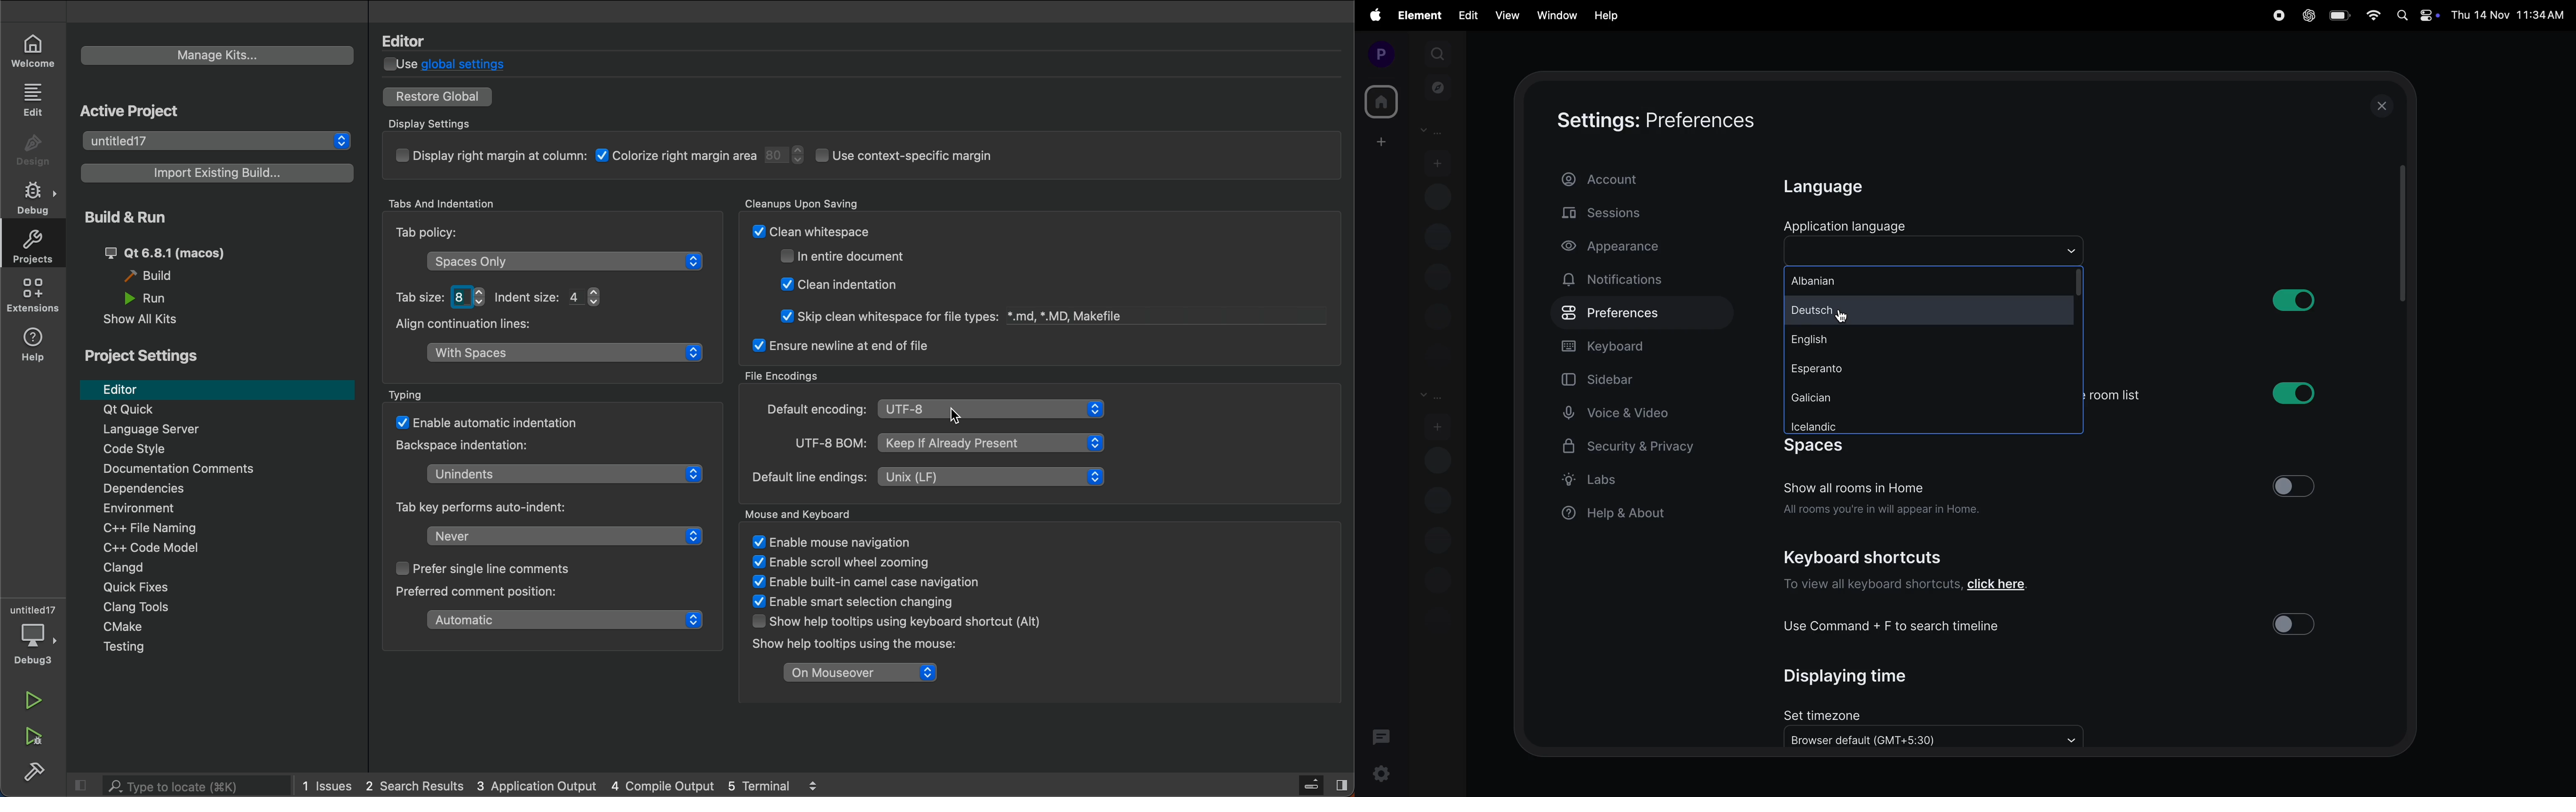 The height and width of the screenshot is (812, 2576). Describe the element at coordinates (493, 507) in the screenshot. I see `Tab key perform auto-indent` at that location.